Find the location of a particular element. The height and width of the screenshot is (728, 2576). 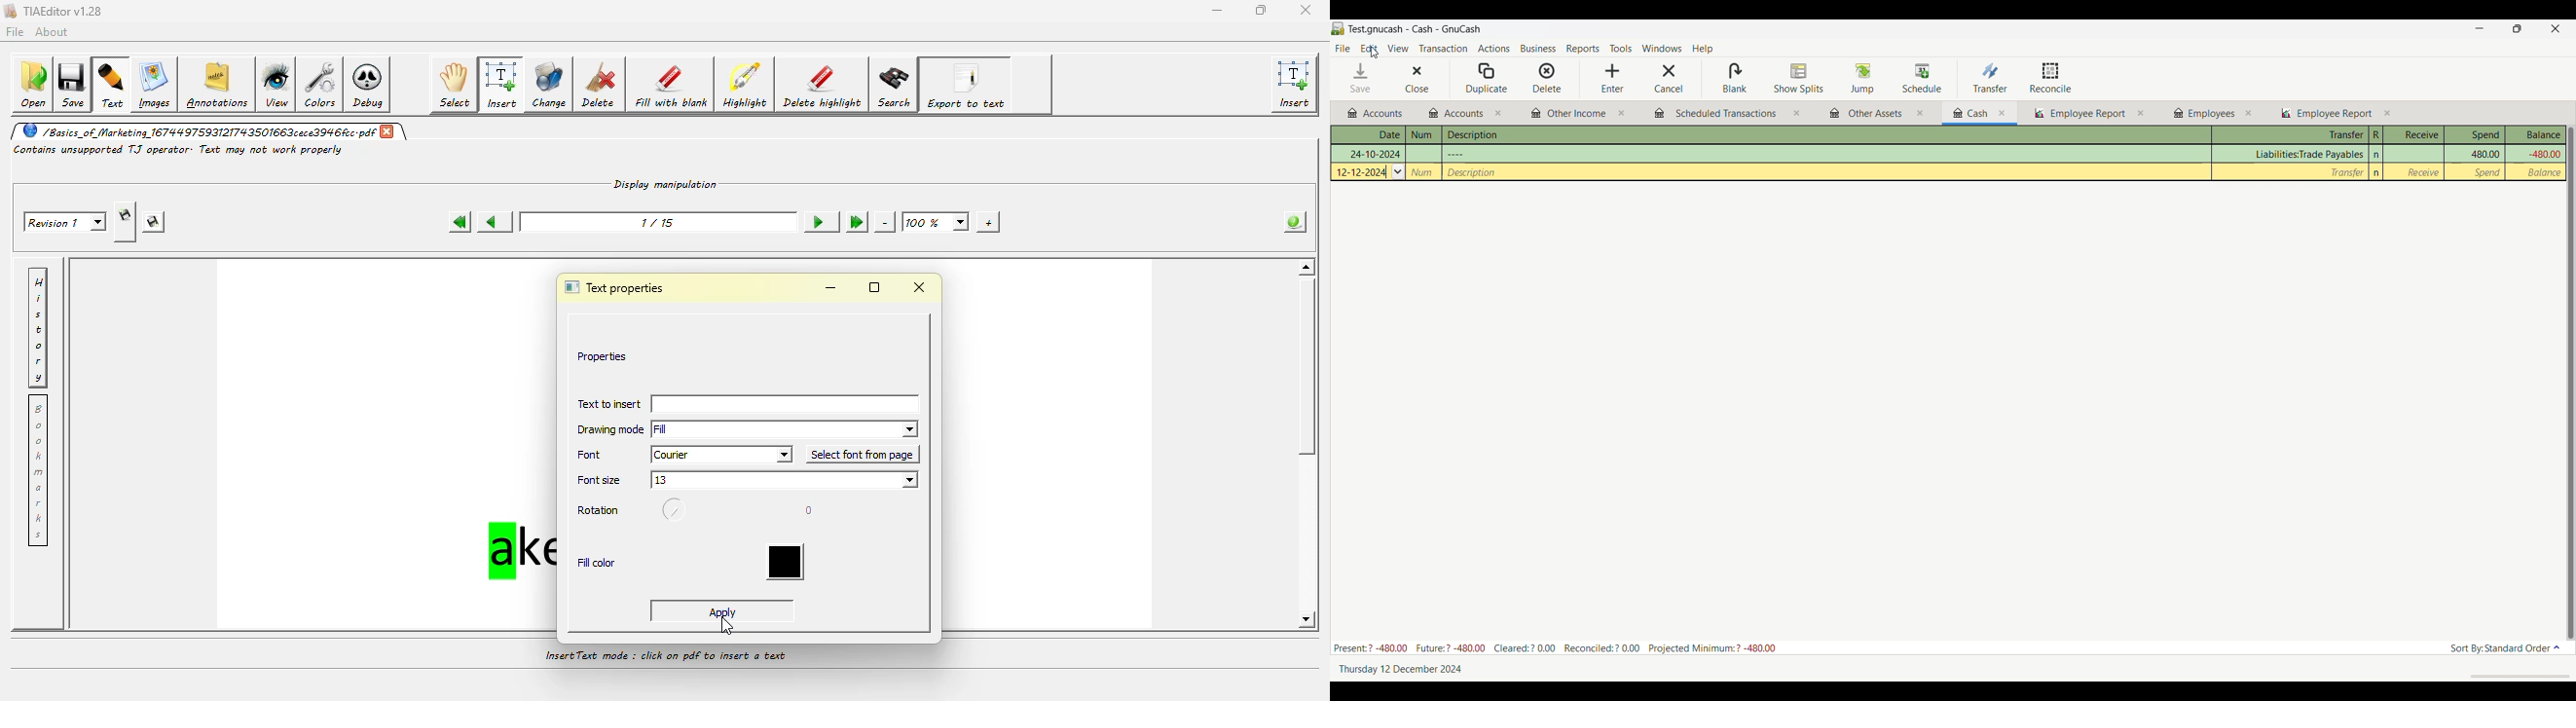

Blank is located at coordinates (1735, 78).